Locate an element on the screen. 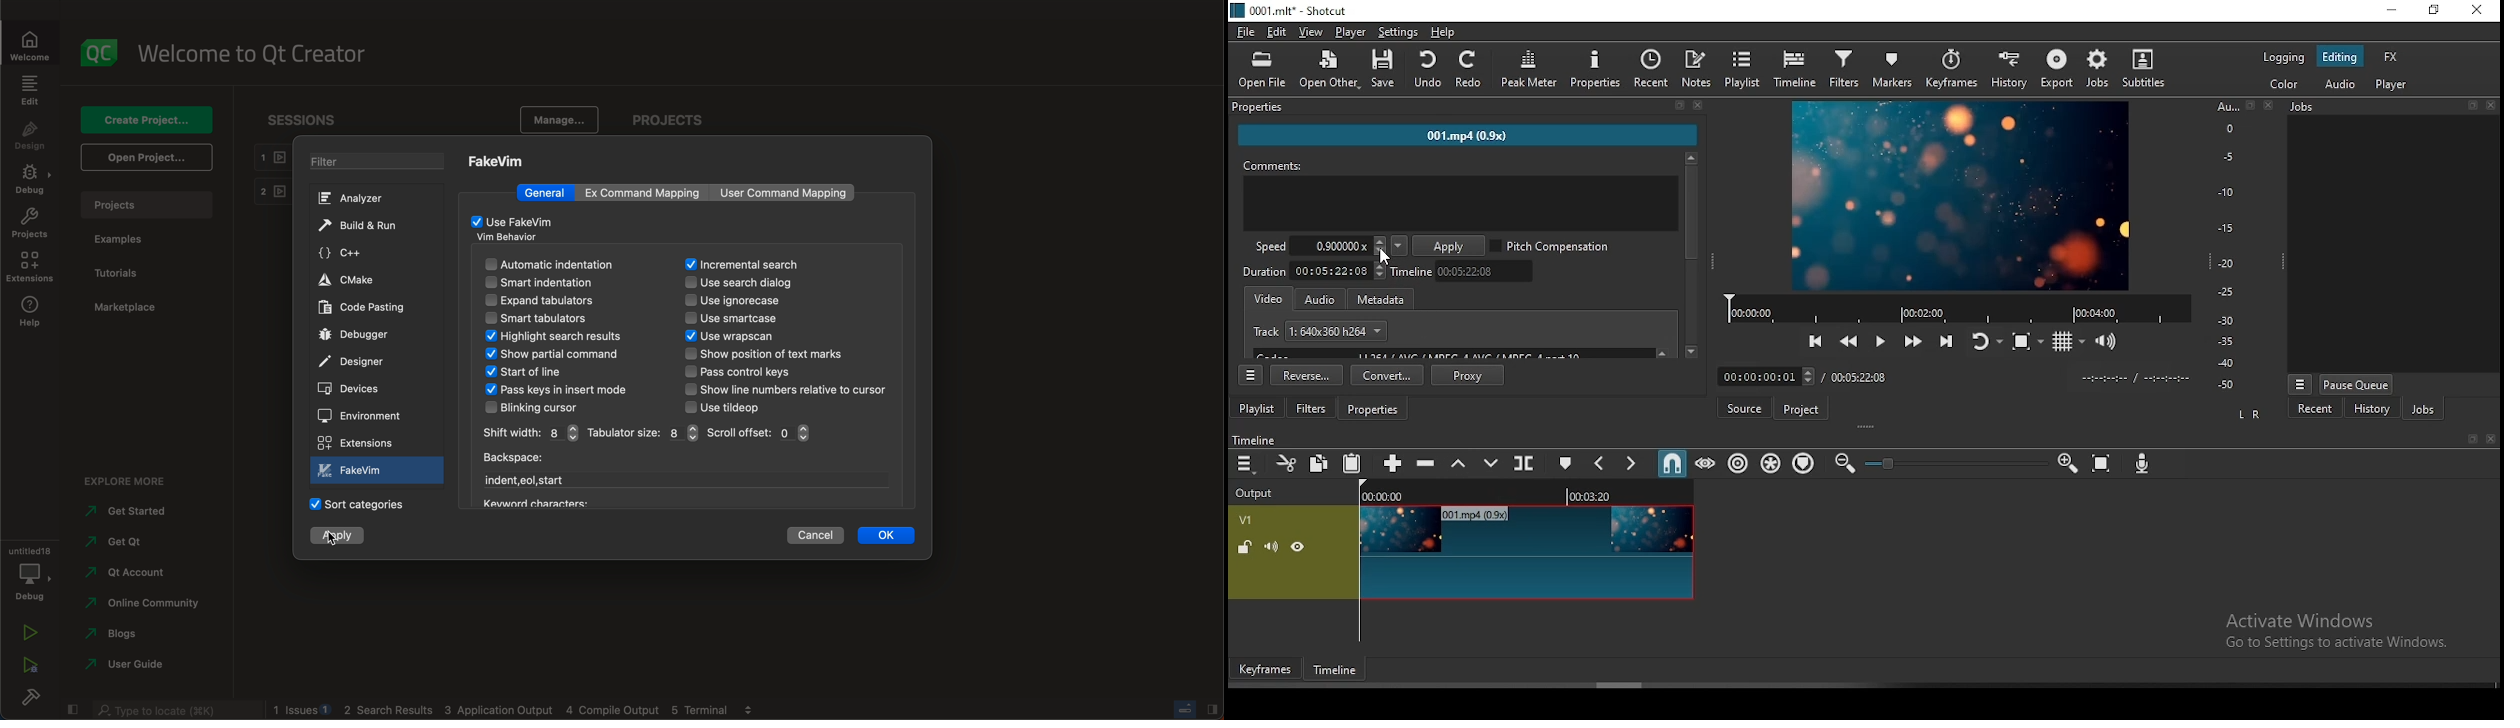 This screenshot has height=728, width=2520. Detach is located at coordinates (2250, 105).